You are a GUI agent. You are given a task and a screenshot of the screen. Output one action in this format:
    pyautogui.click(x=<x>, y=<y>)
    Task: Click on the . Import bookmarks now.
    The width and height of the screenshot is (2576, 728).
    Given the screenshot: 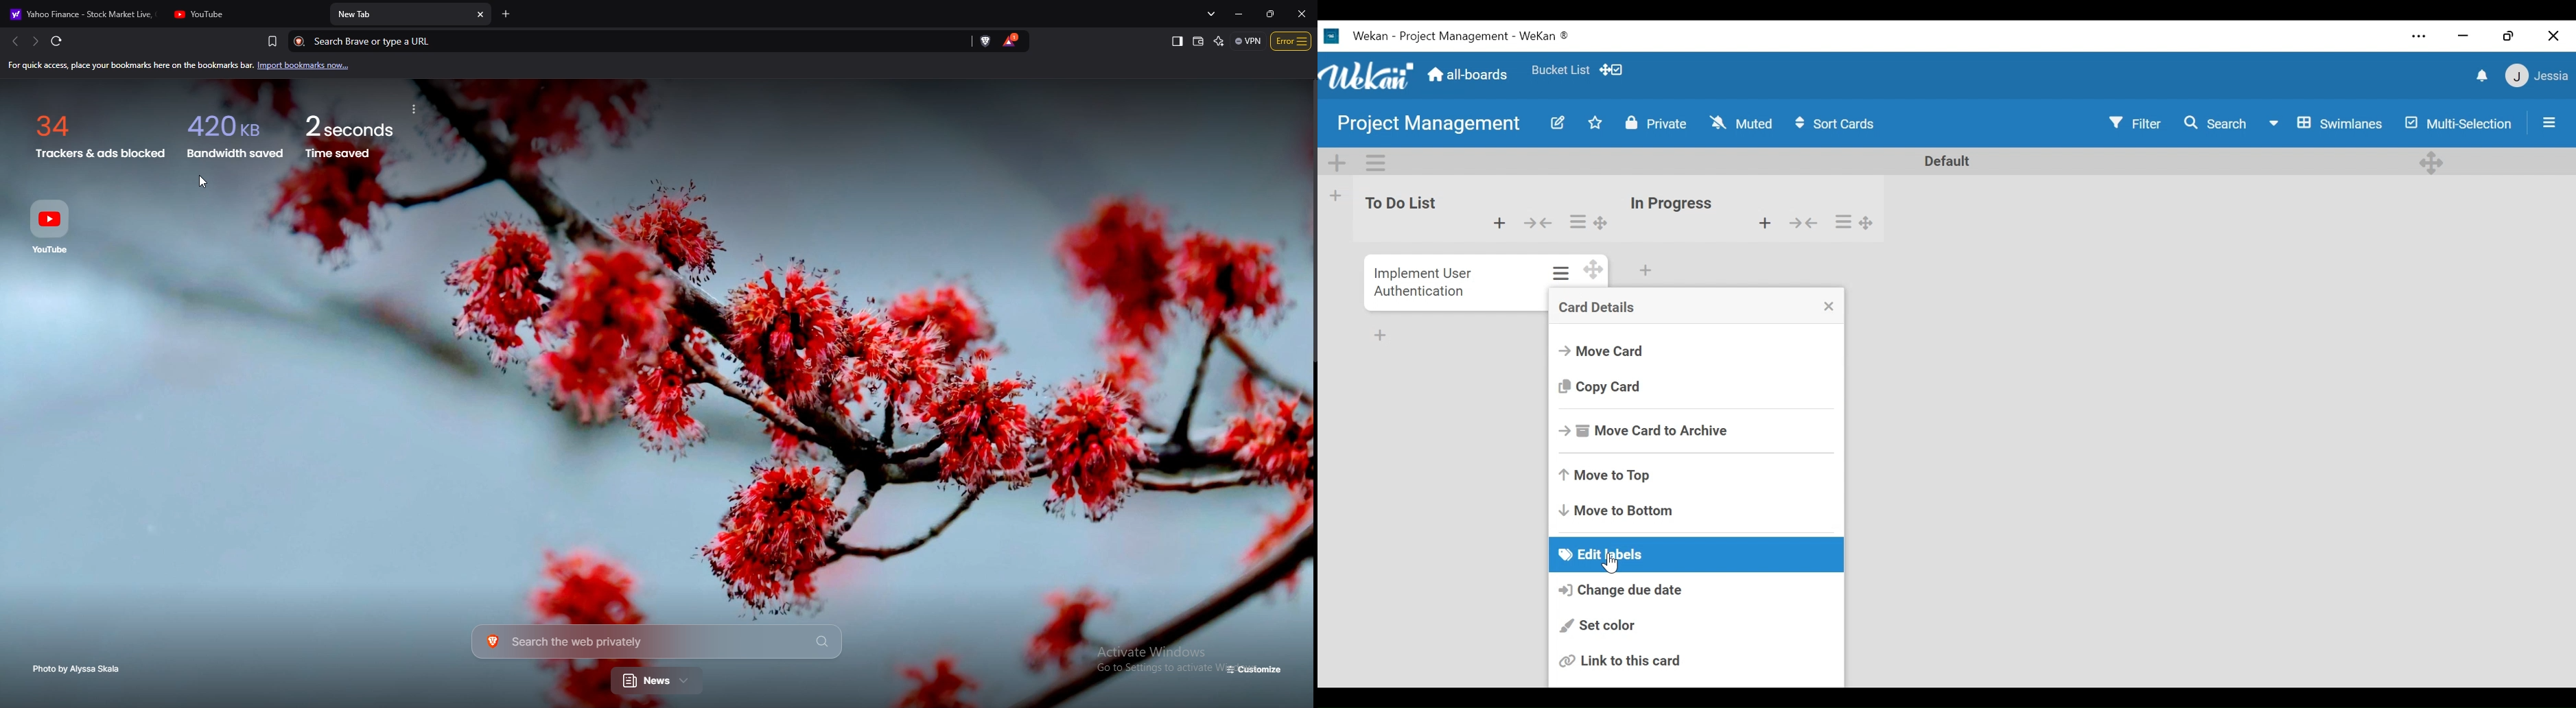 What is the action you would take?
    pyautogui.click(x=312, y=66)
    